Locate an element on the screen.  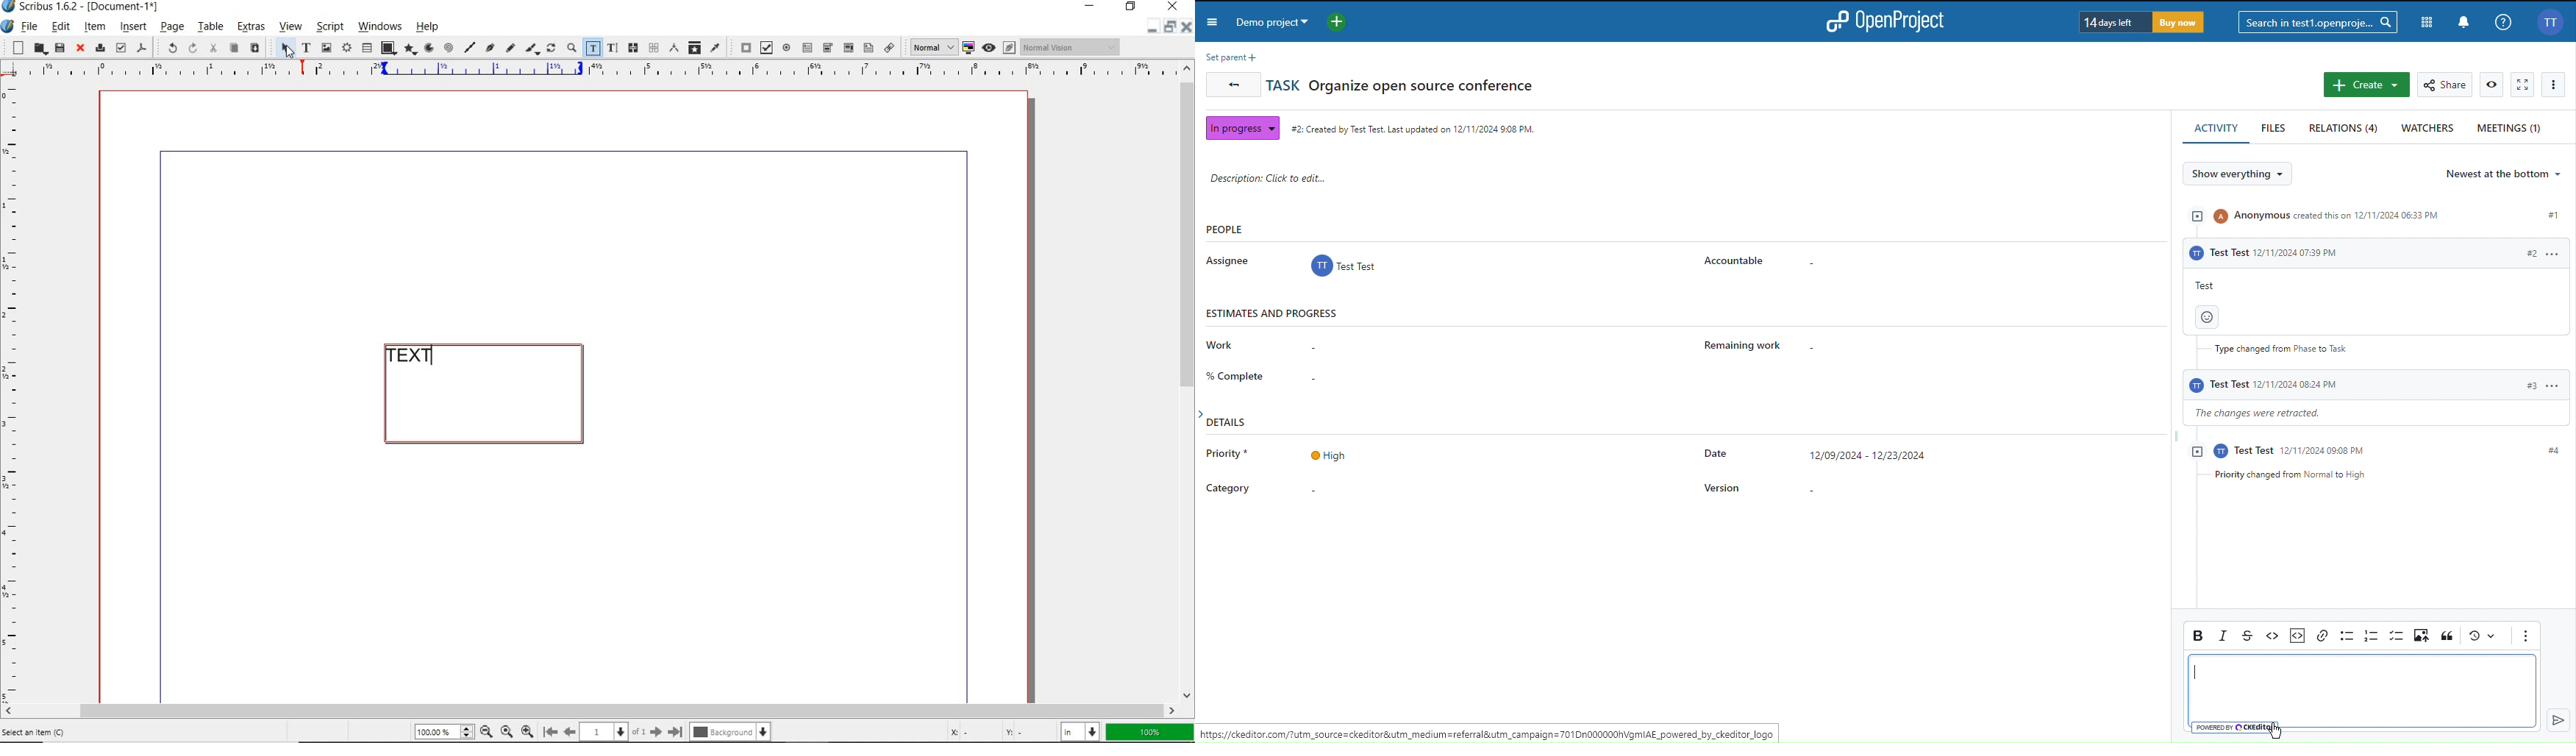
extras is located at coordinates (253, 28).